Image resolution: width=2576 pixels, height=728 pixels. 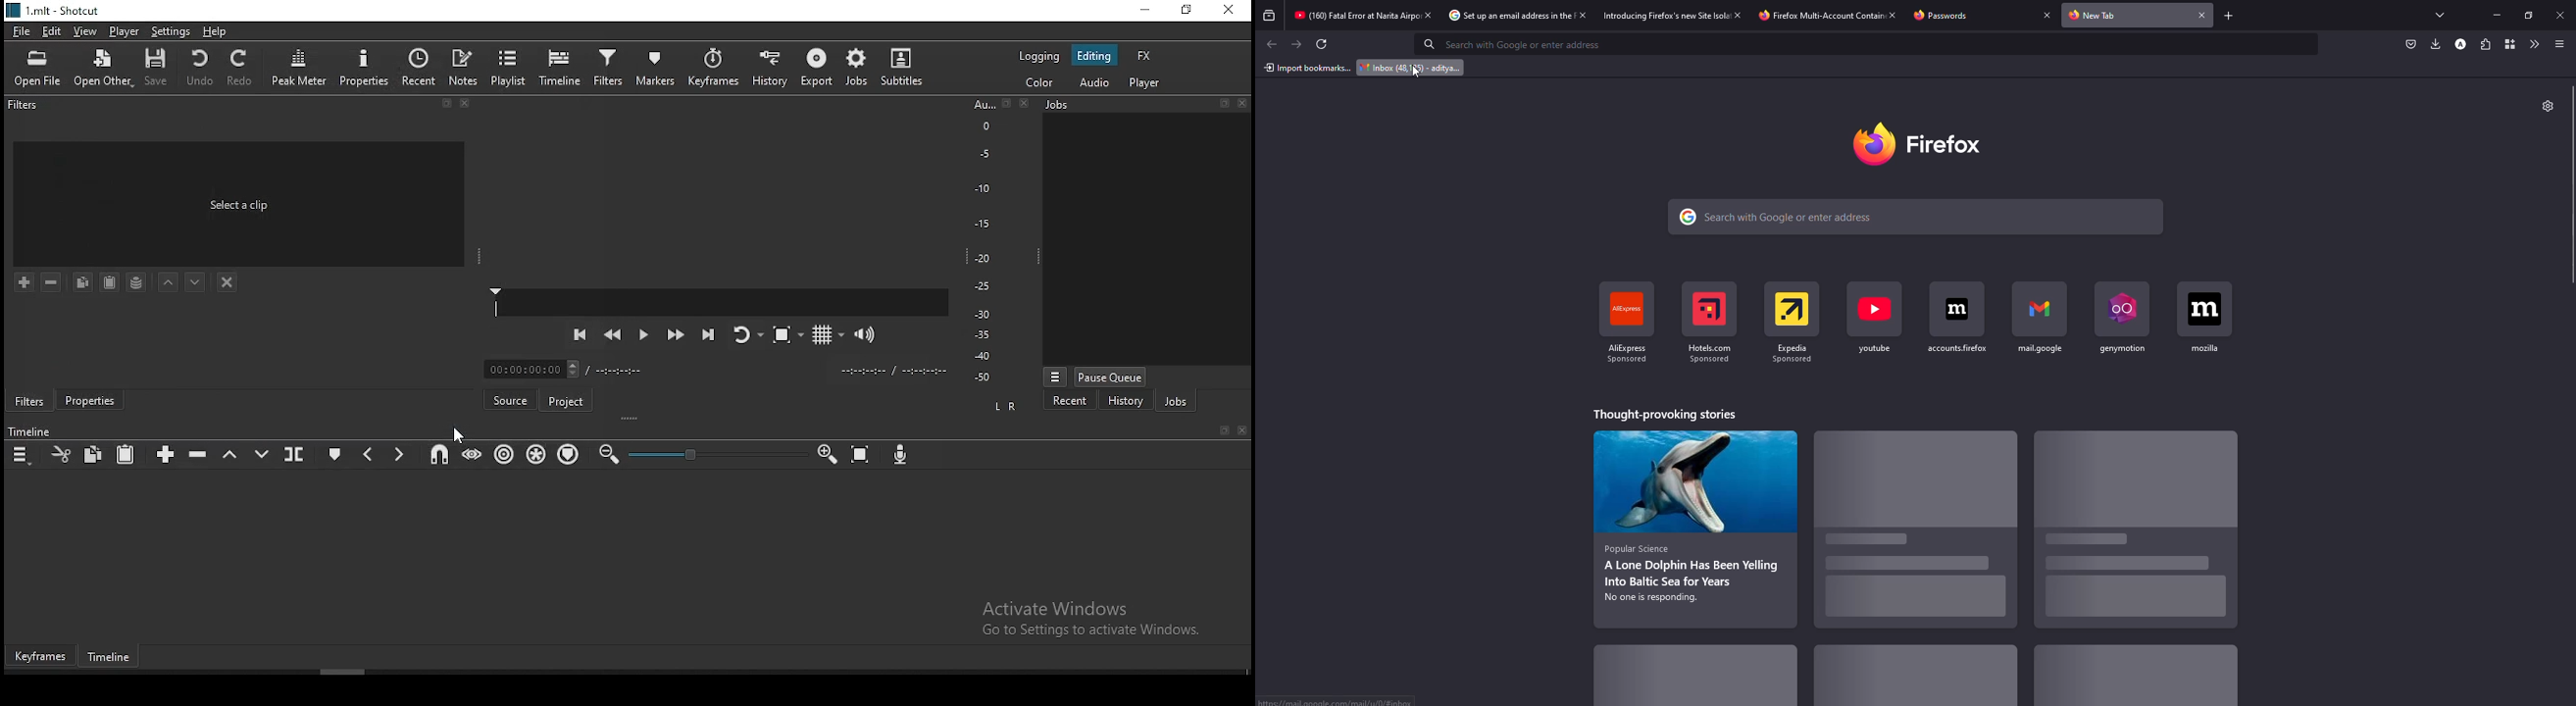 What do you see at coordinates (536, 455) in the screenshot?
I see `ripple all tracks` at bounding box center [536, 455].